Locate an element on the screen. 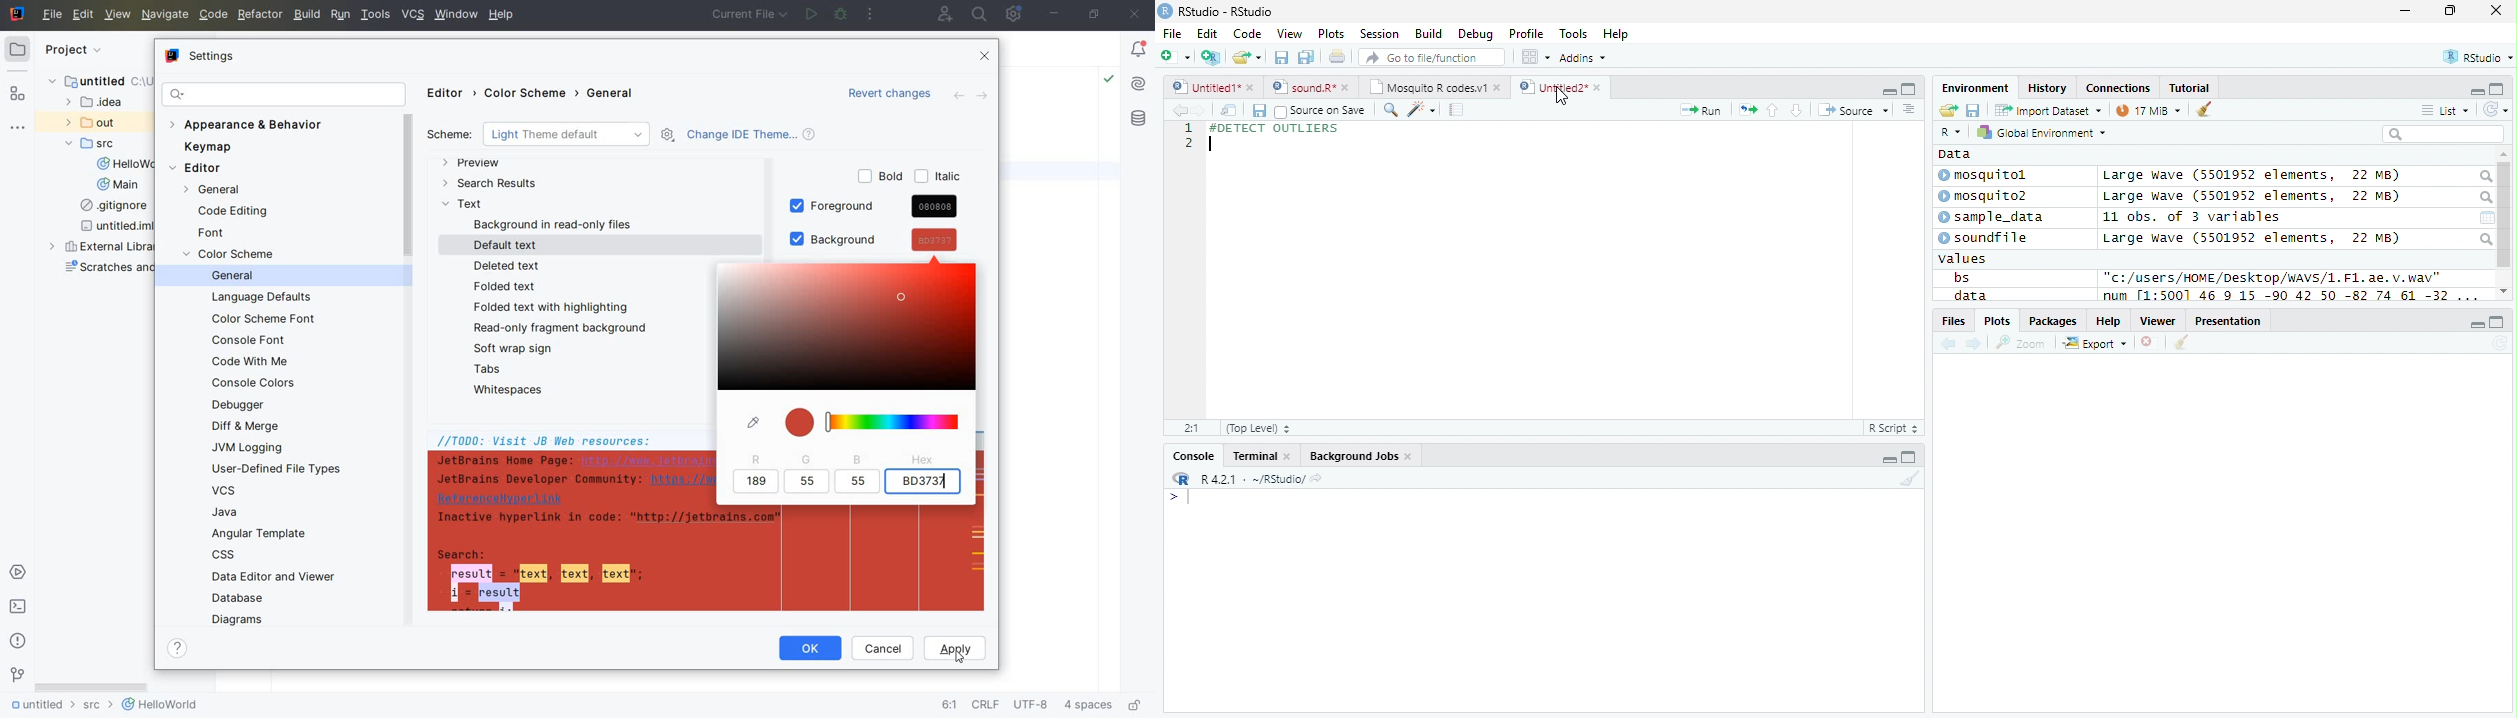  cursor is located at coordinates (1563, 97).